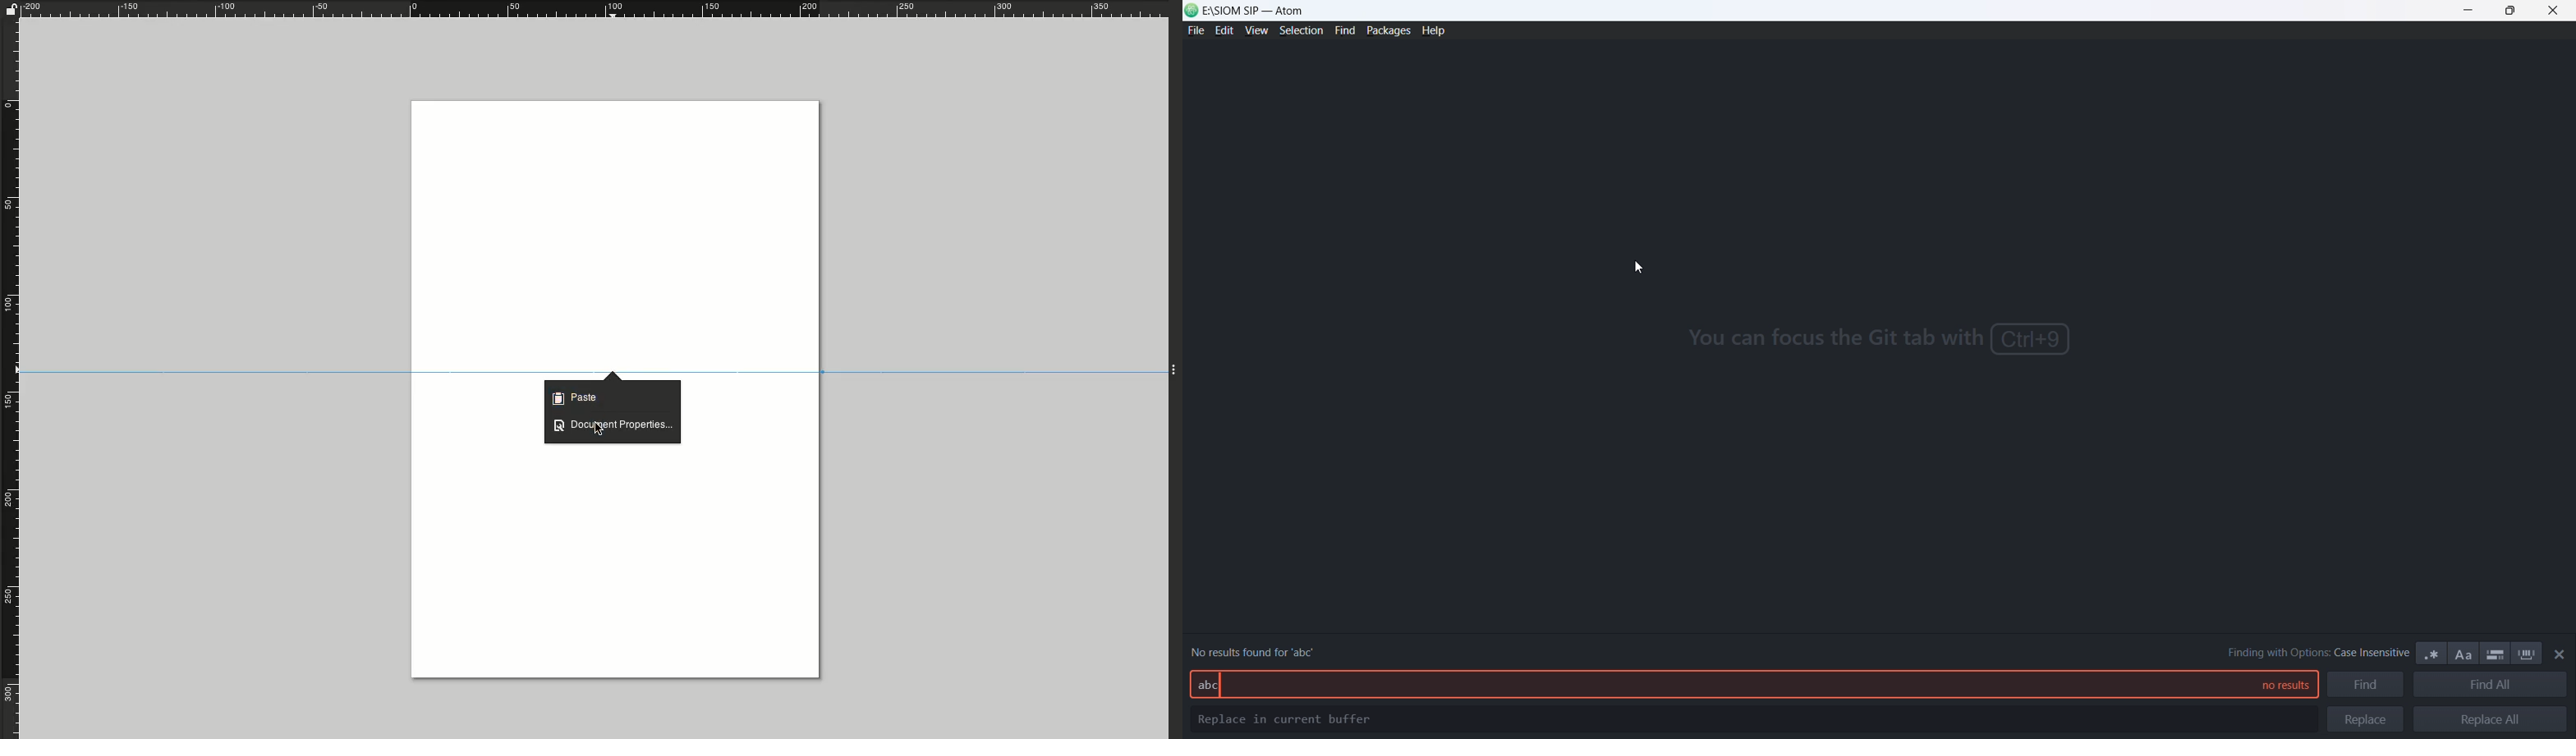 Image resolution: width=2576 pixels, height=756 pixels. What do you see at coordinates (1254, 33) in the screenshot?
I see `view` at bounding box center [1254, 33].